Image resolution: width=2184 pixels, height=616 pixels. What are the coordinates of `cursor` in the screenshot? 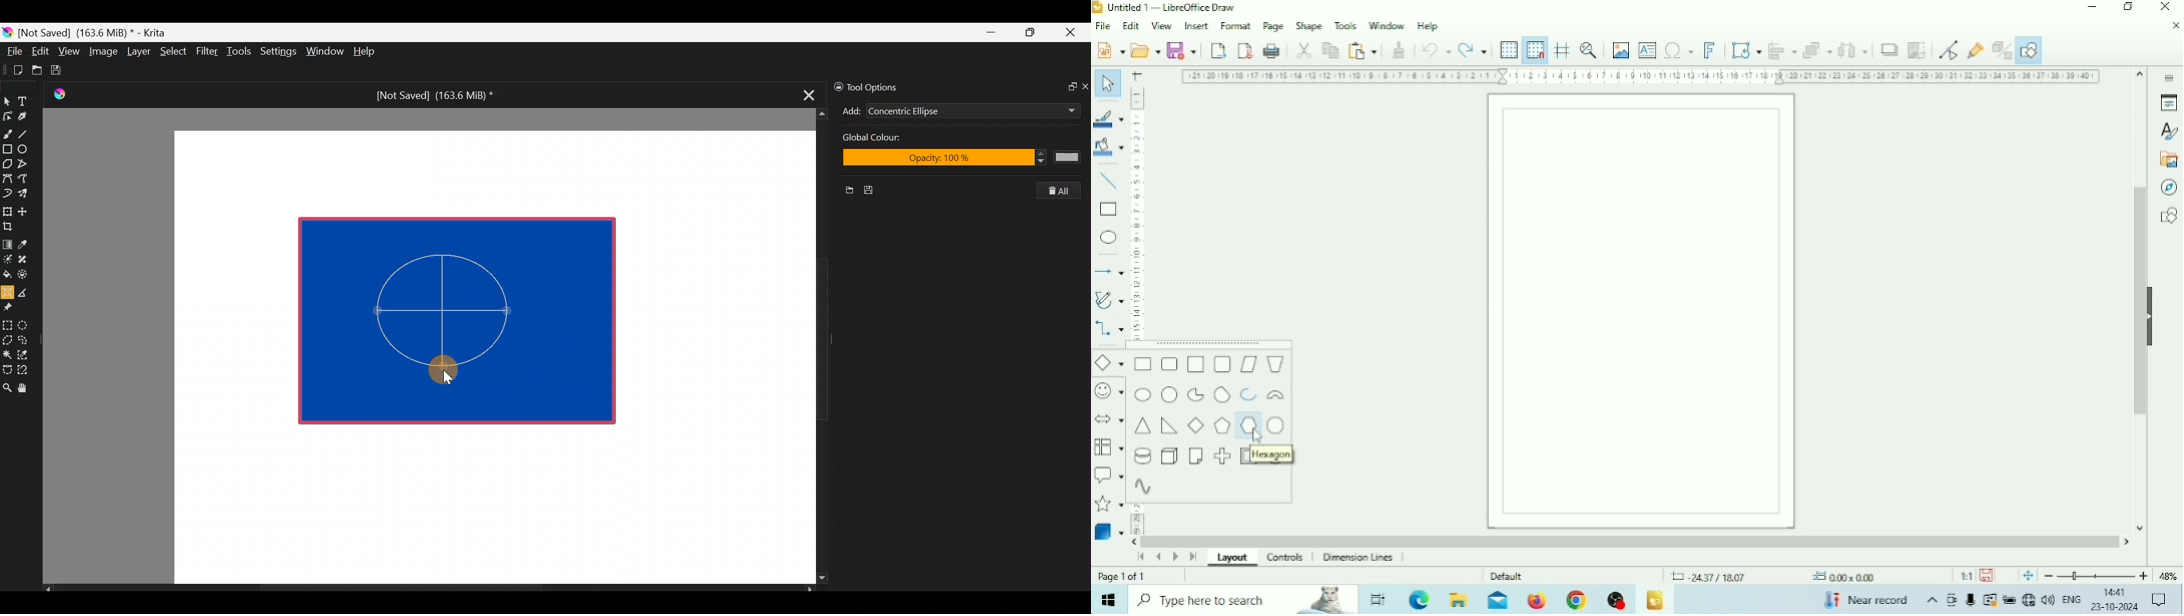 It's located at (1256, 437).